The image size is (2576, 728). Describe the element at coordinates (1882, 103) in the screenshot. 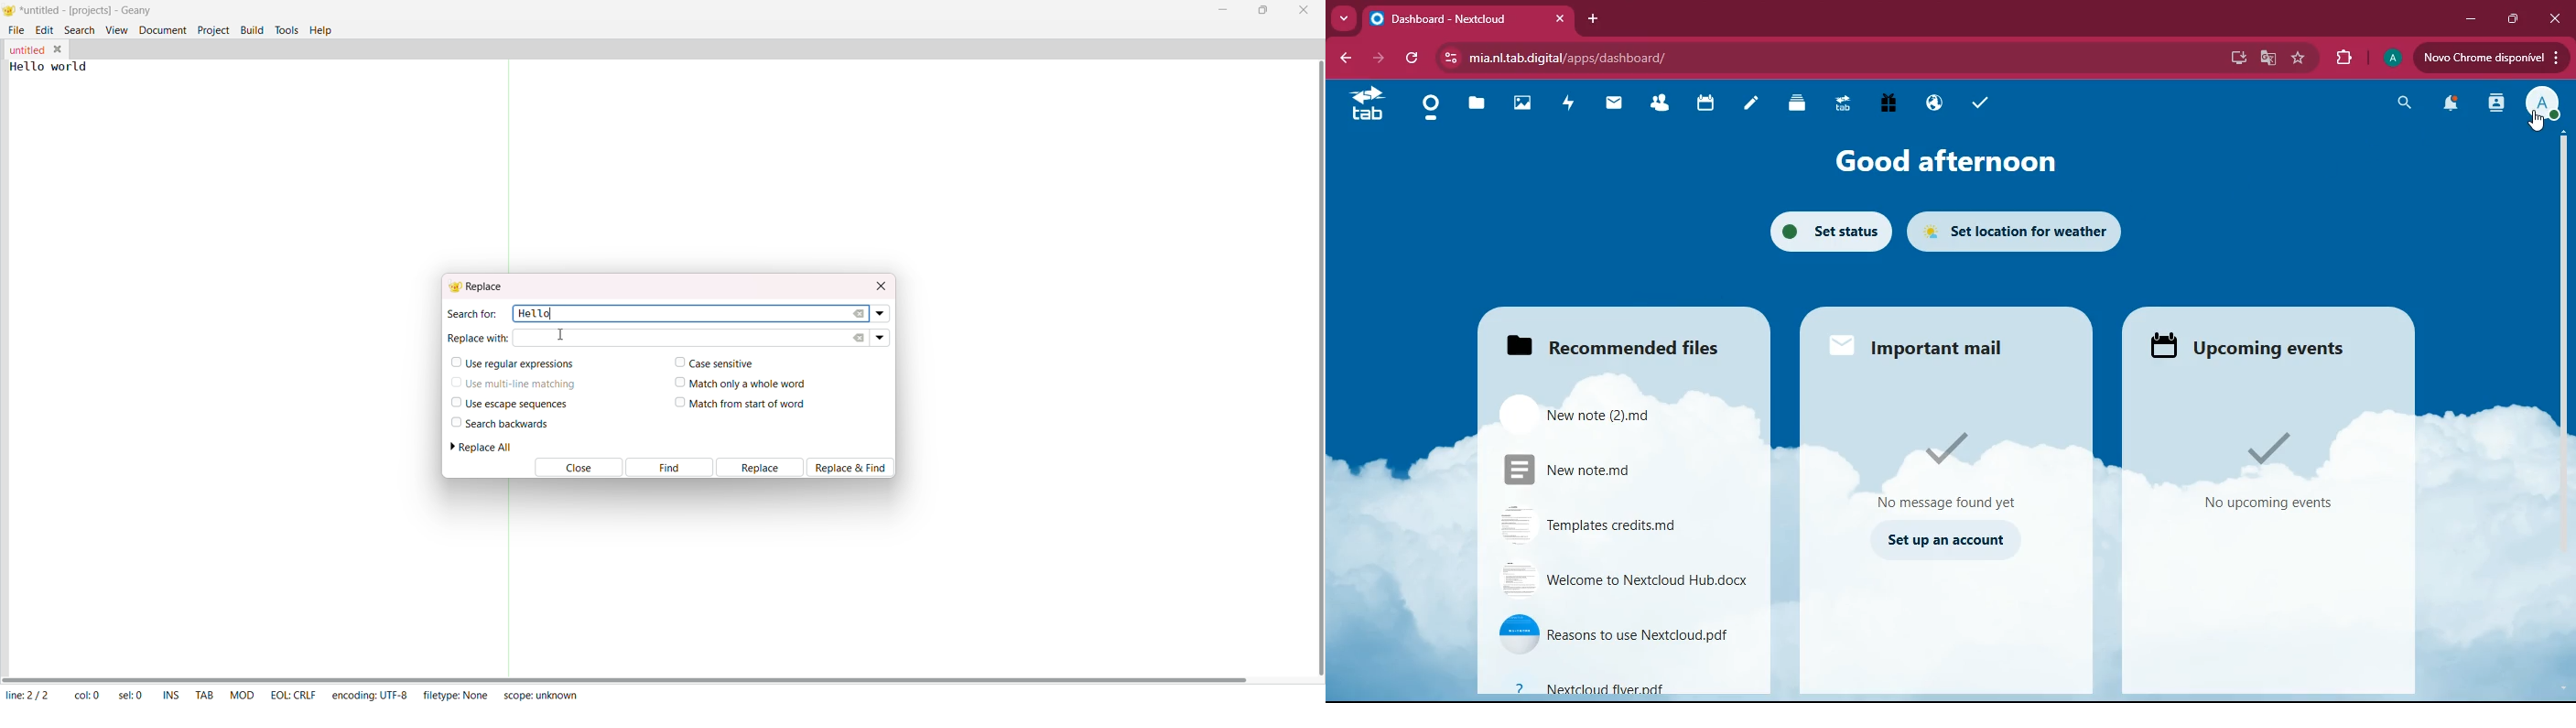

I see `gift` at that location.